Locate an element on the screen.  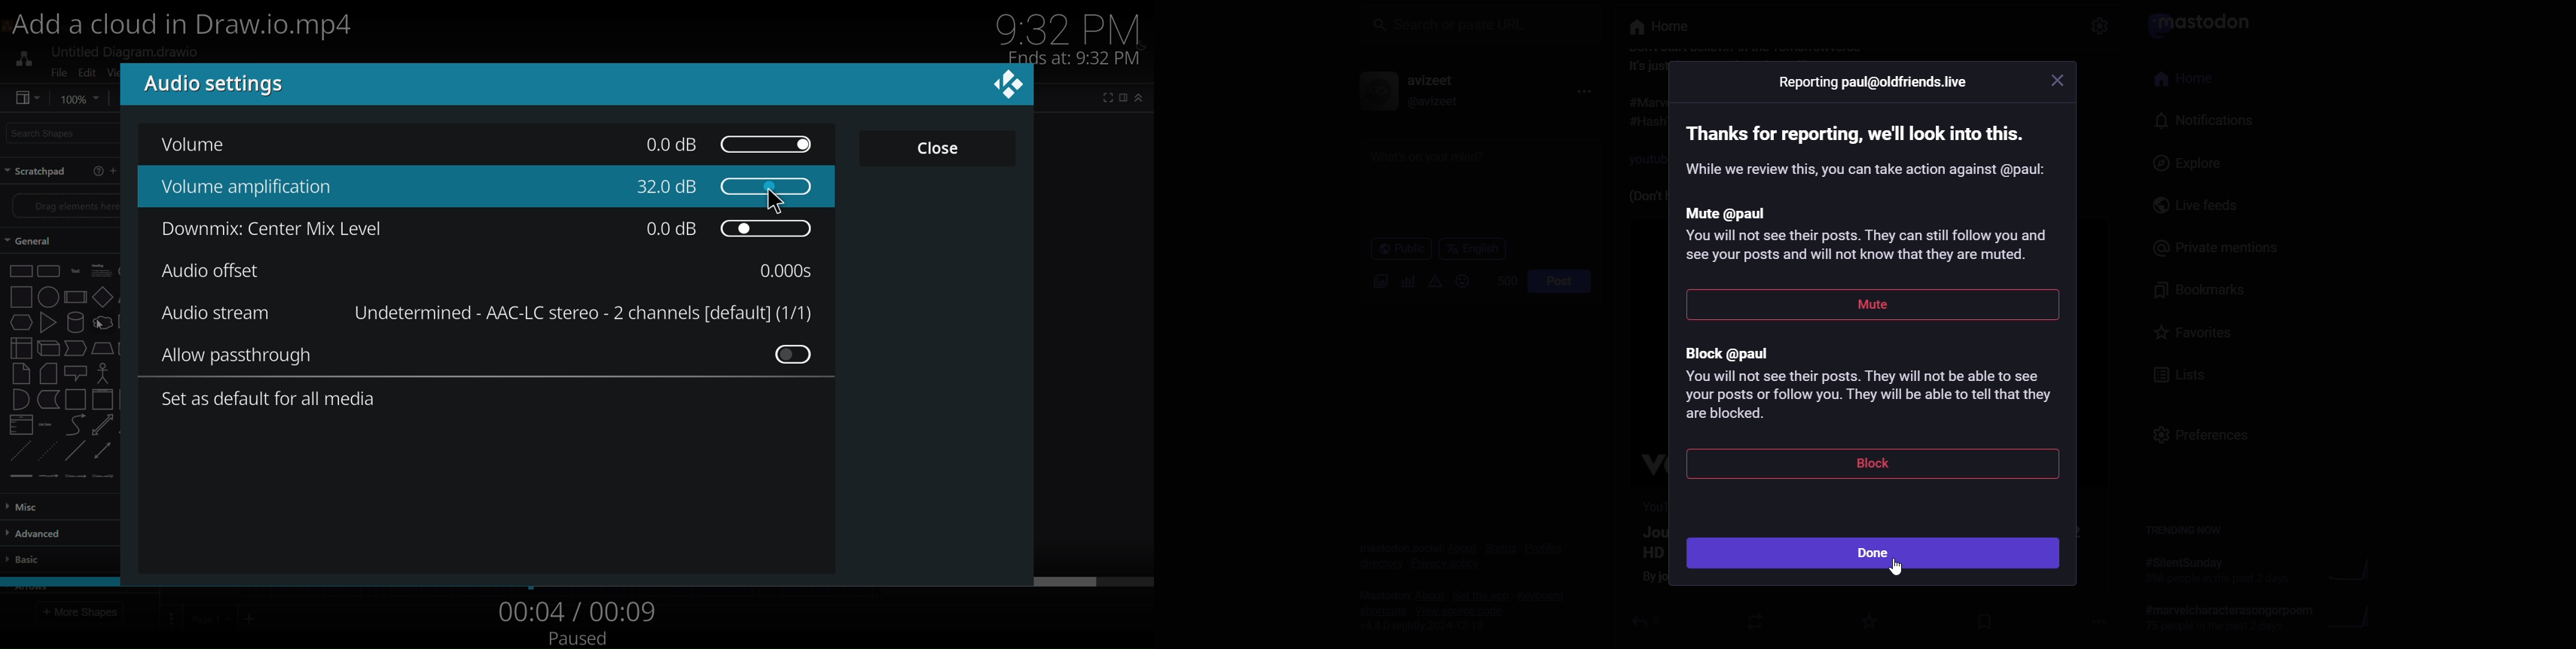
done is located at coordinates (1870, 554).